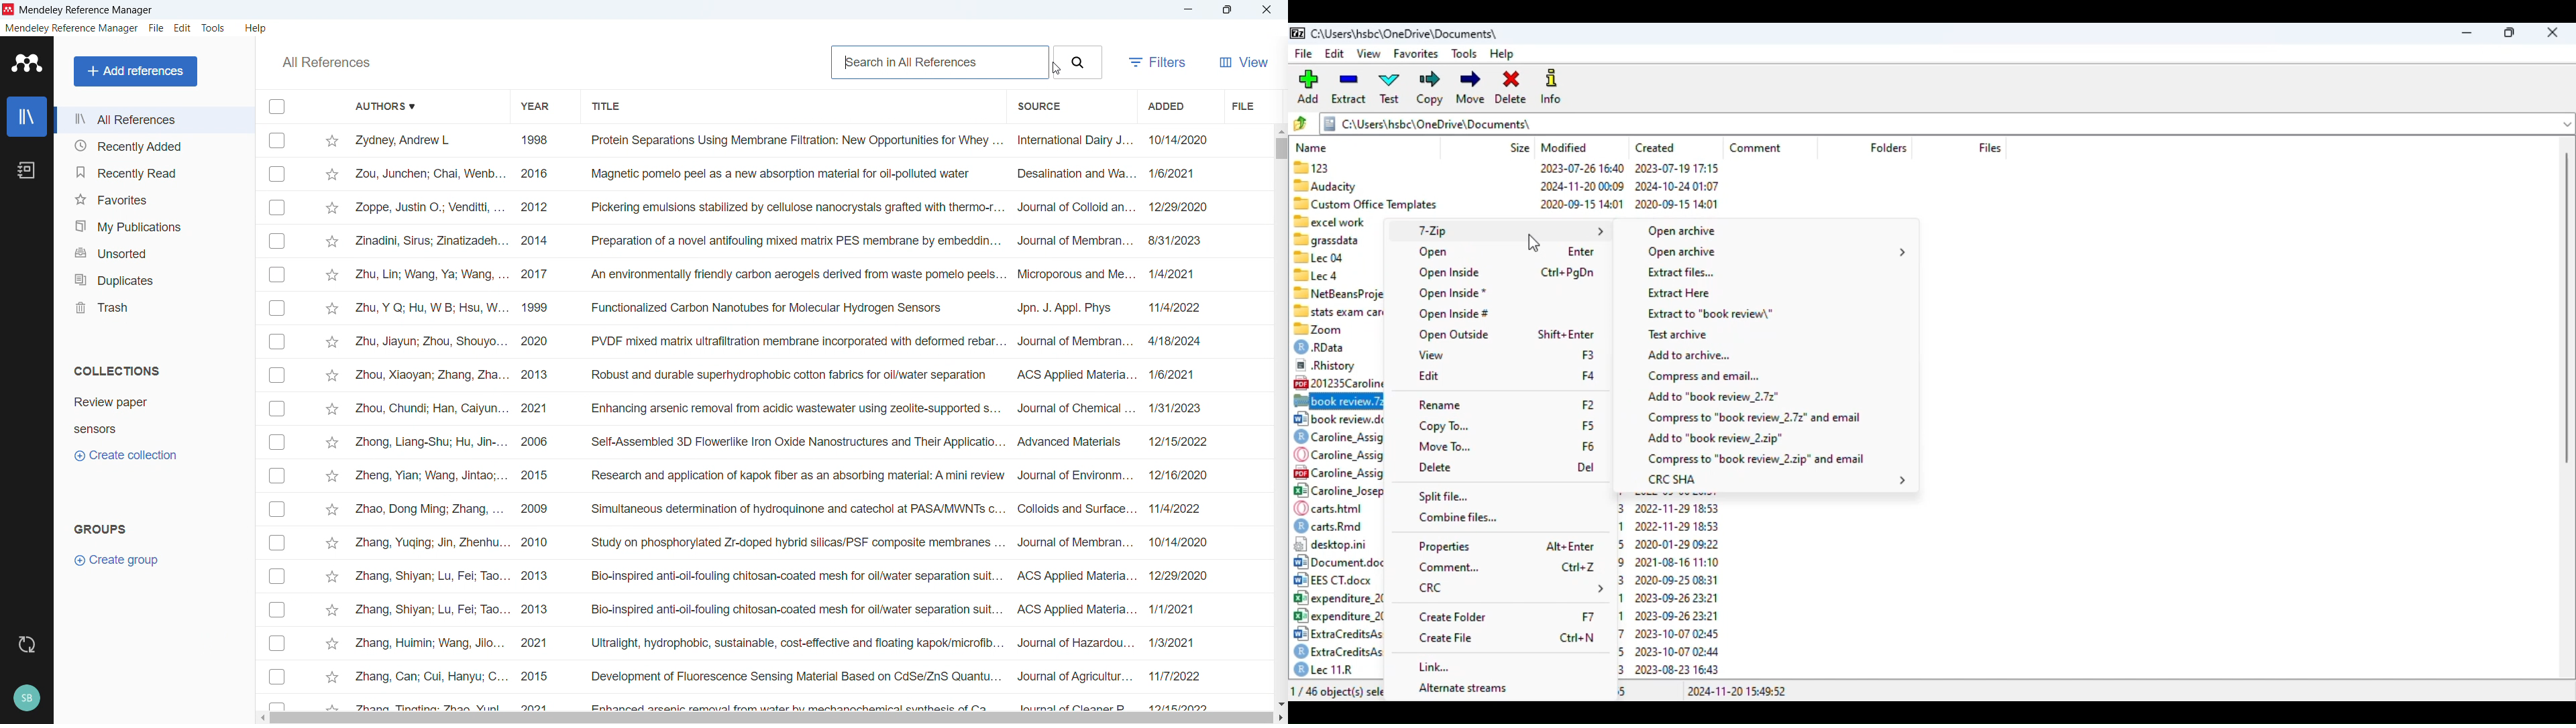  What do you see at coordinates (1338, 632) in the screenshot?
I see `3 ExtraCreditsAssignment... 60228 2023-10-07 02:57 2023-10-07 02:45` at bounding box center [1338, 632].